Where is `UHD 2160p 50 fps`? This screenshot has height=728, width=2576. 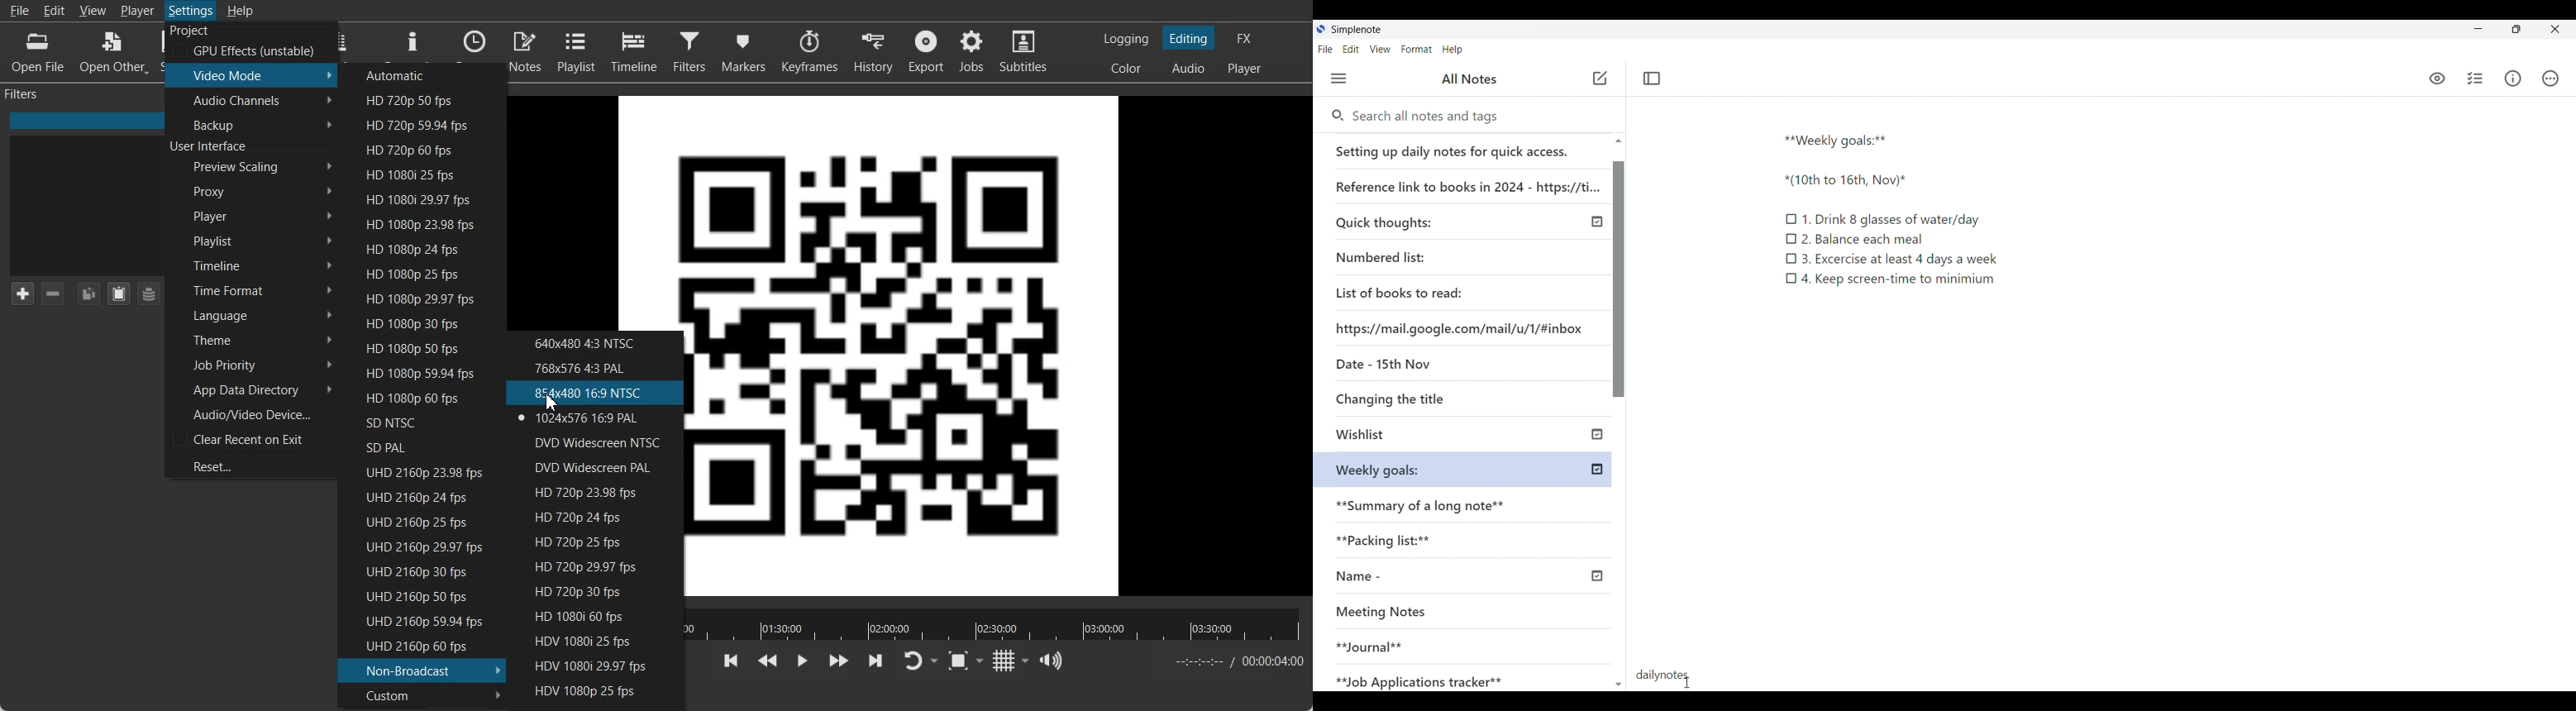
UHD 2160p 50 fps is located at coordinates (414, 595).